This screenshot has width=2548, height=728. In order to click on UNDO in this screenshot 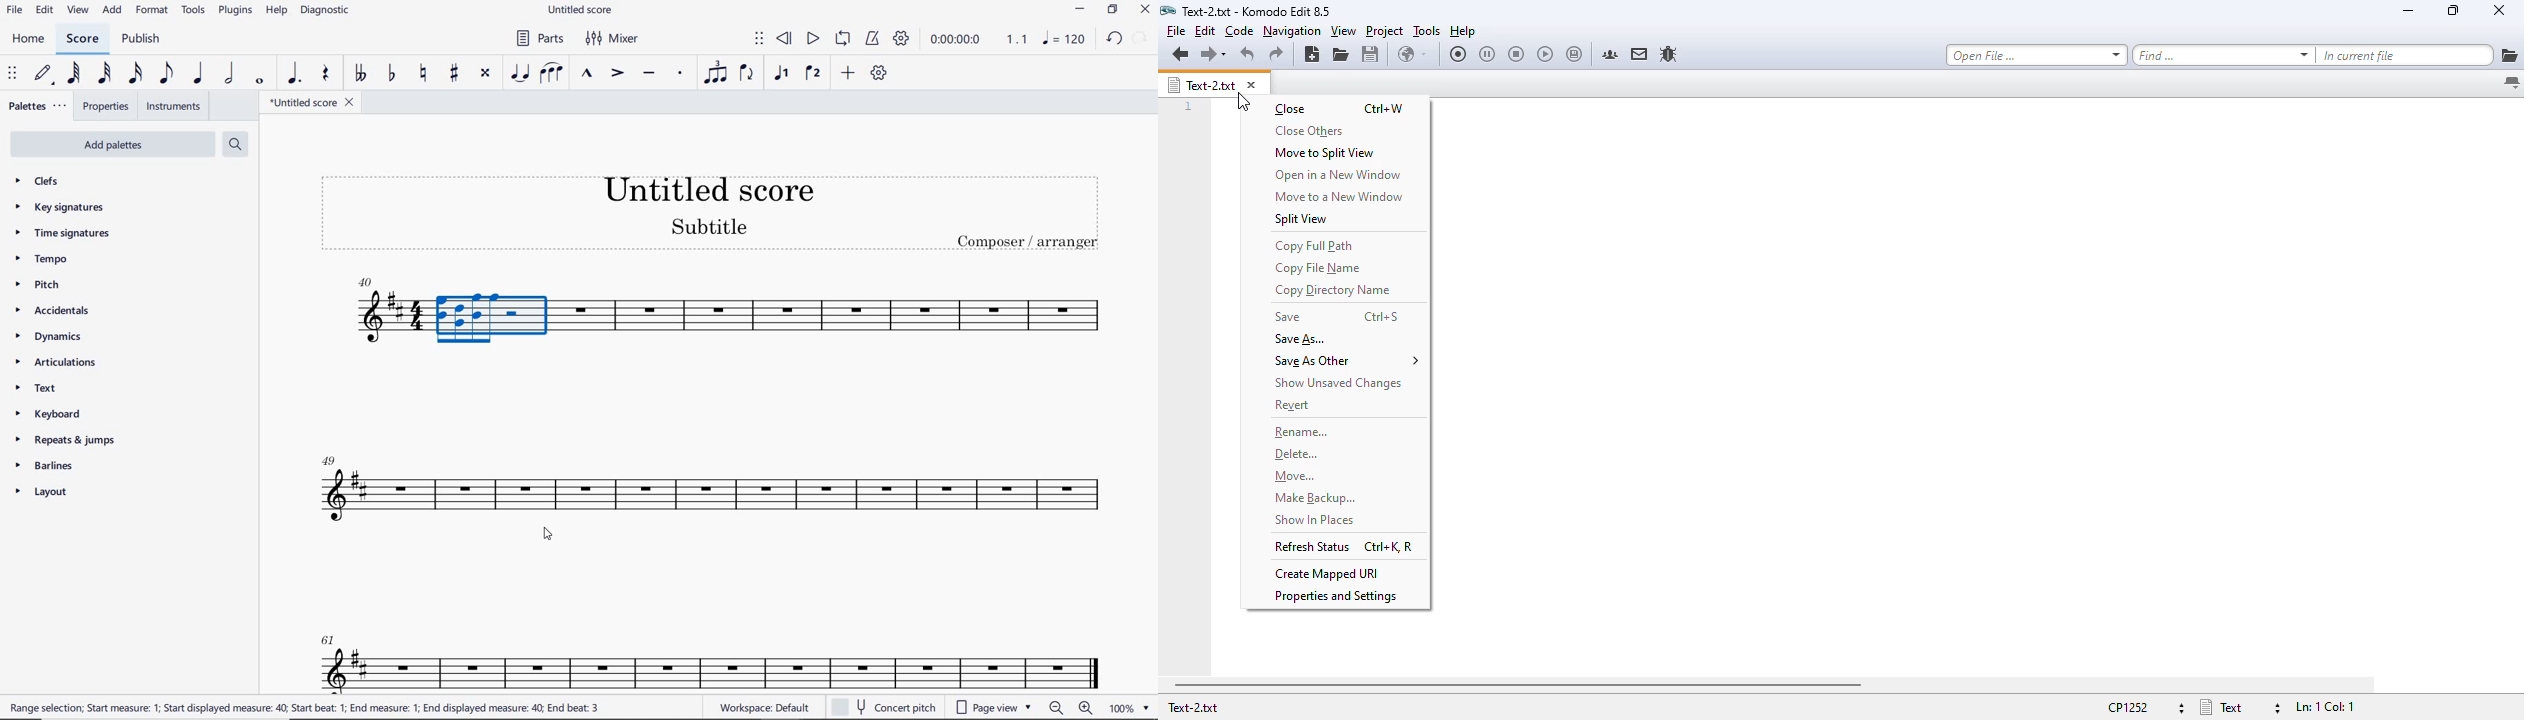, I will do `click(1114, 39)`.